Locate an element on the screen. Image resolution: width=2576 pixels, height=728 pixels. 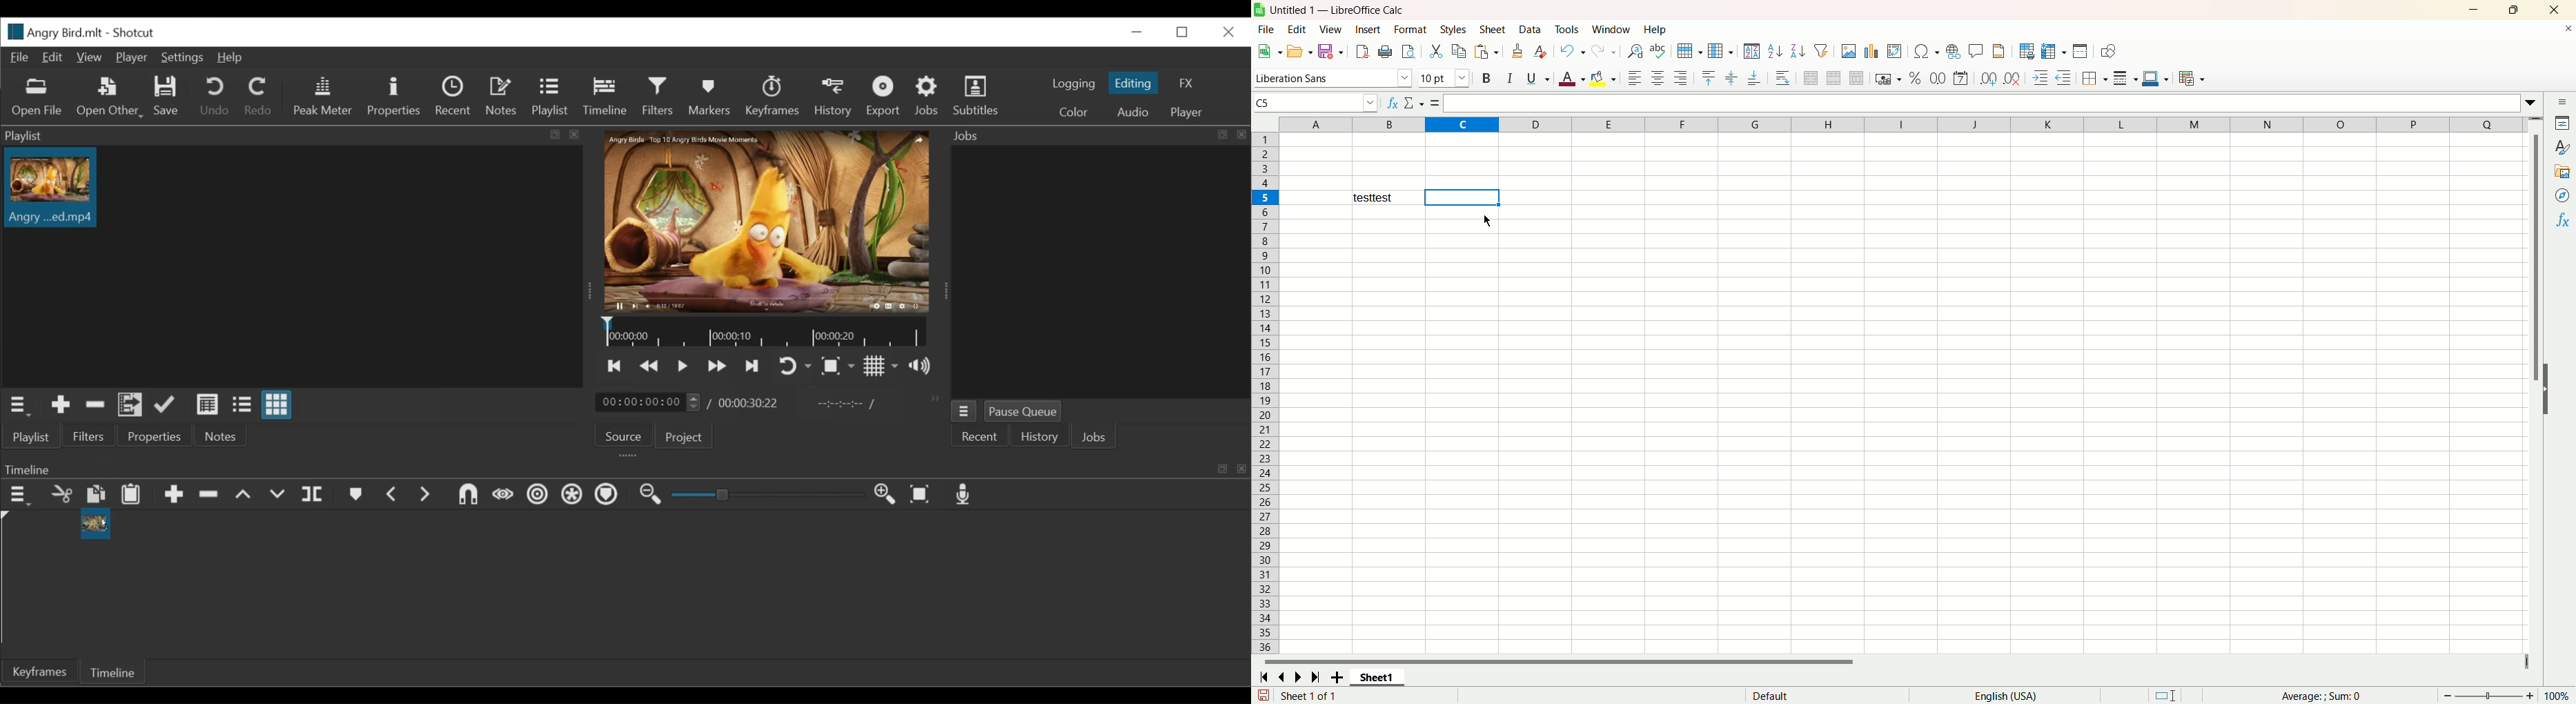
language is located at coordinates (2006, 694).